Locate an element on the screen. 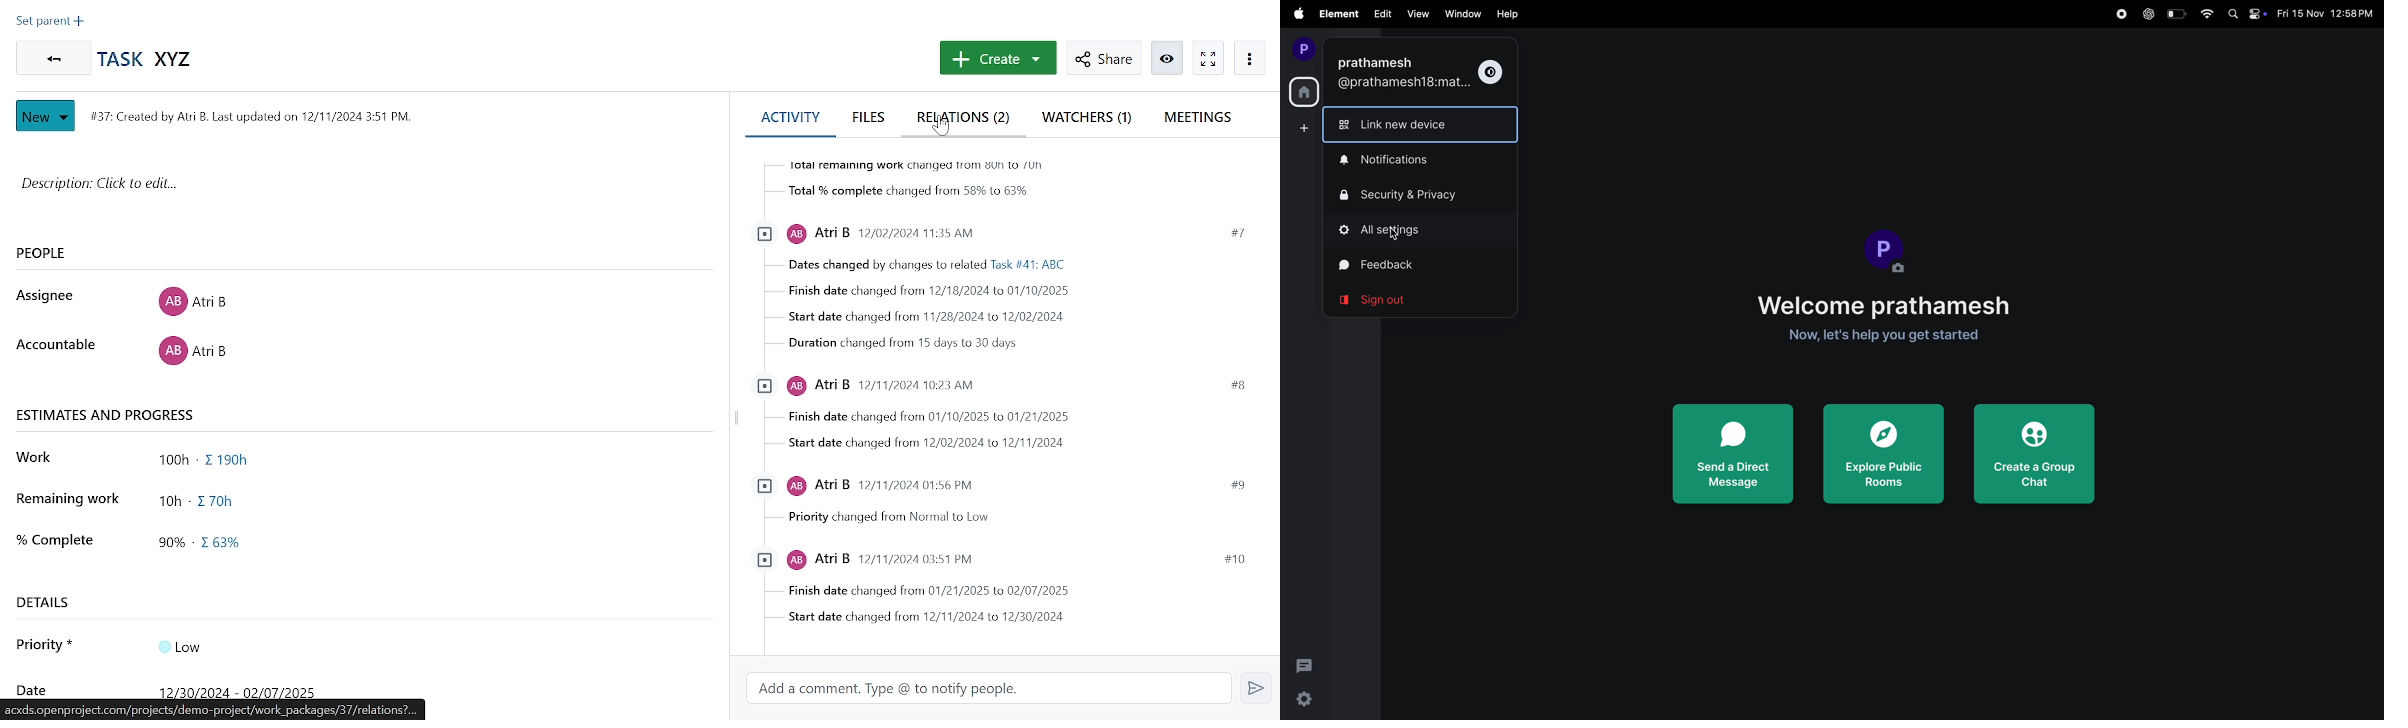 The image size is (2408, 728). priority changed from Normal to Low is located at coordinates (881, 518).